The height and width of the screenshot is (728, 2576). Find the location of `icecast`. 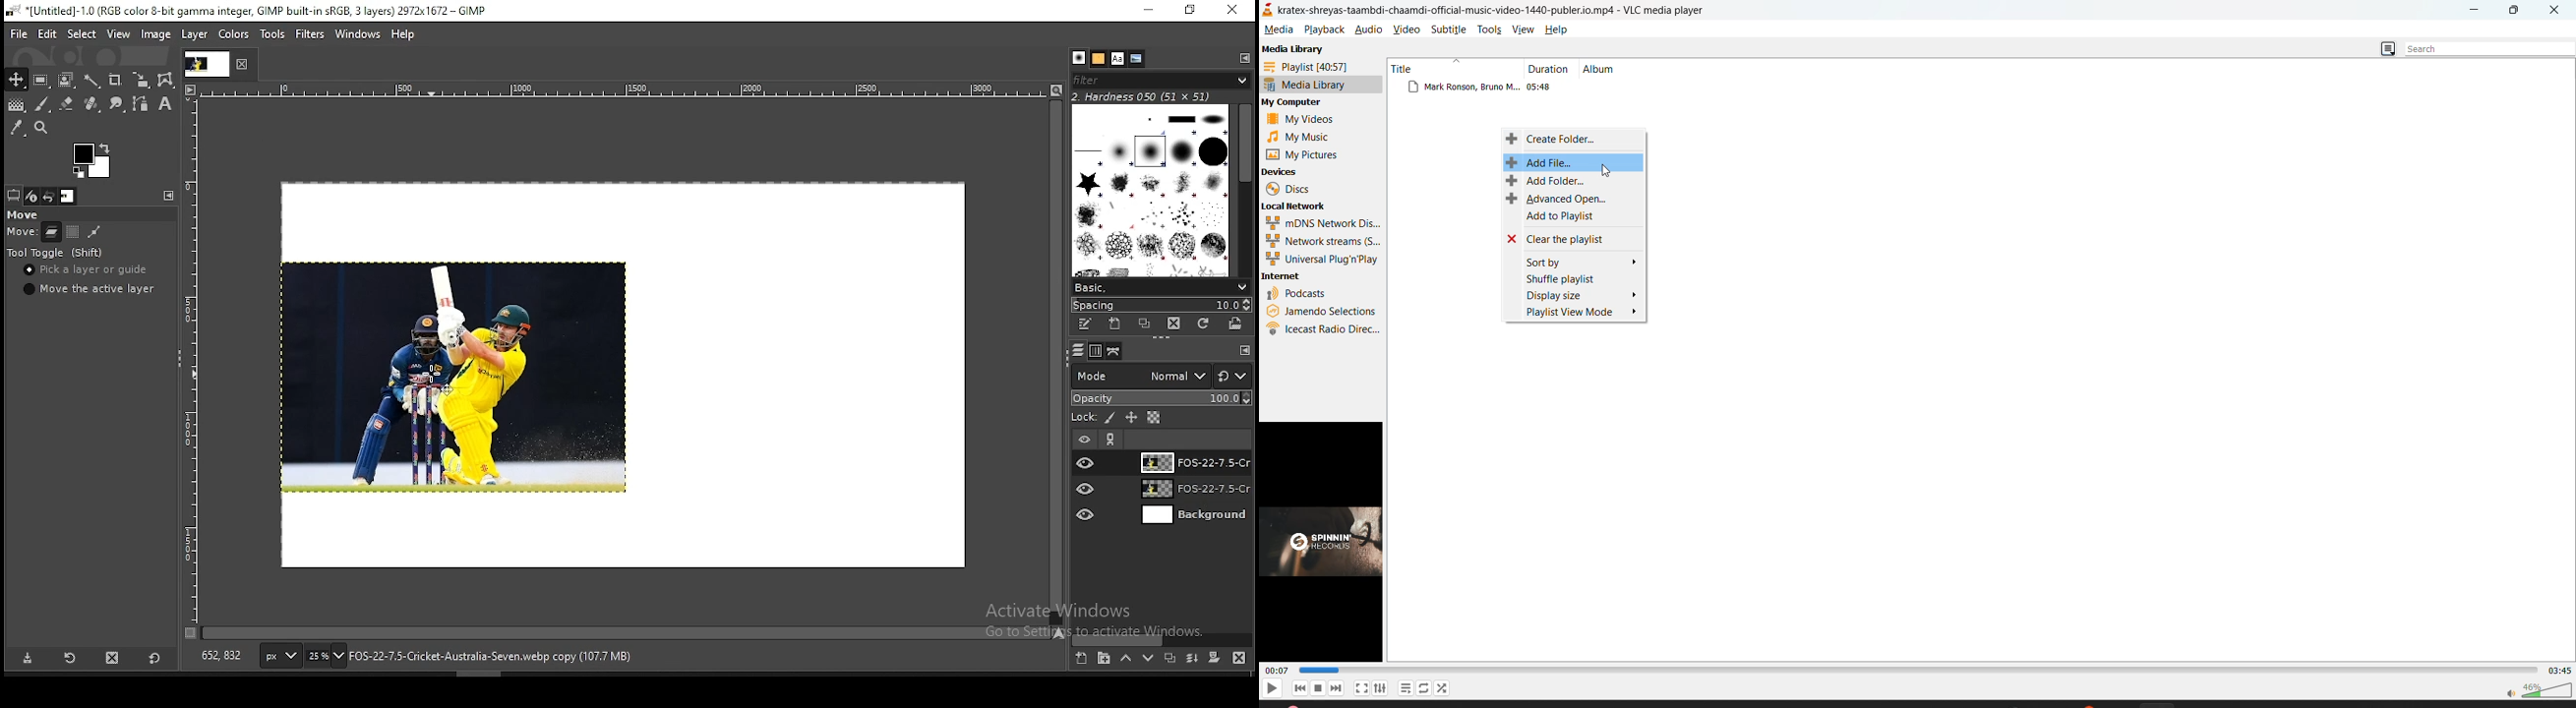

icecast is located at coordinates (1321, 330).